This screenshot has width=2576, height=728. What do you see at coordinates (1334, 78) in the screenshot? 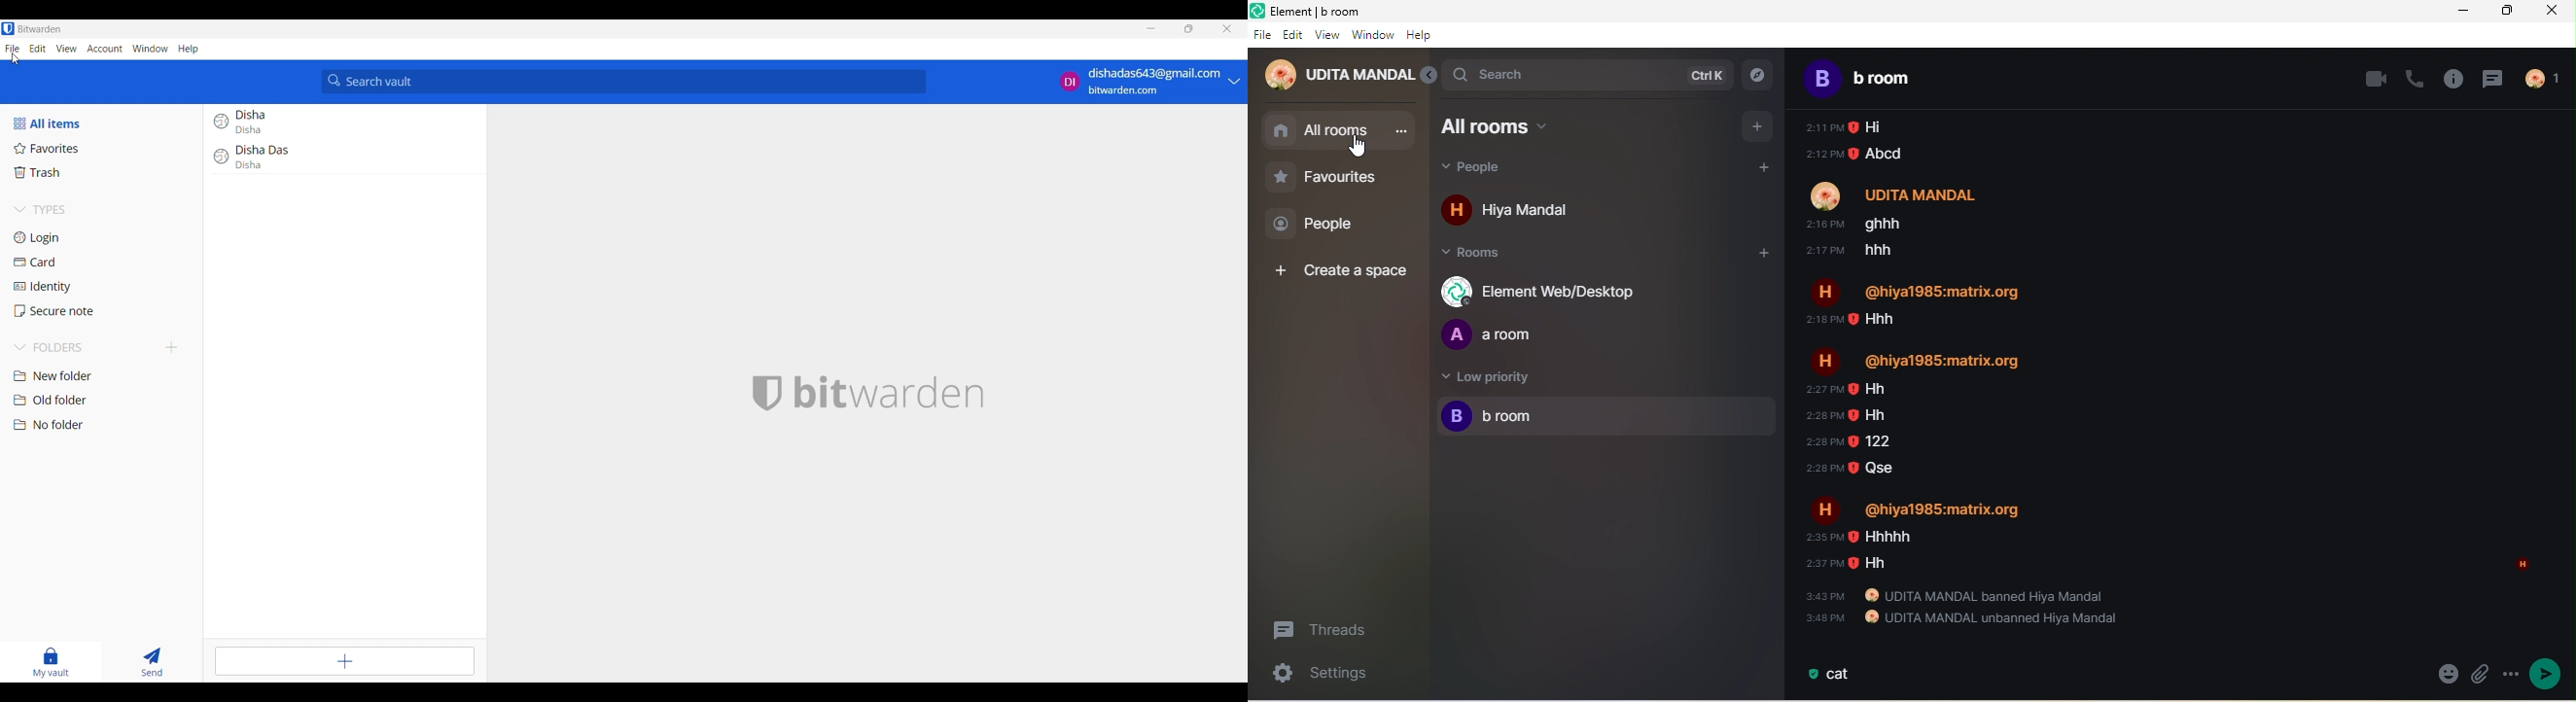
I see `udita mandal` at bounding box center [1334, 78].